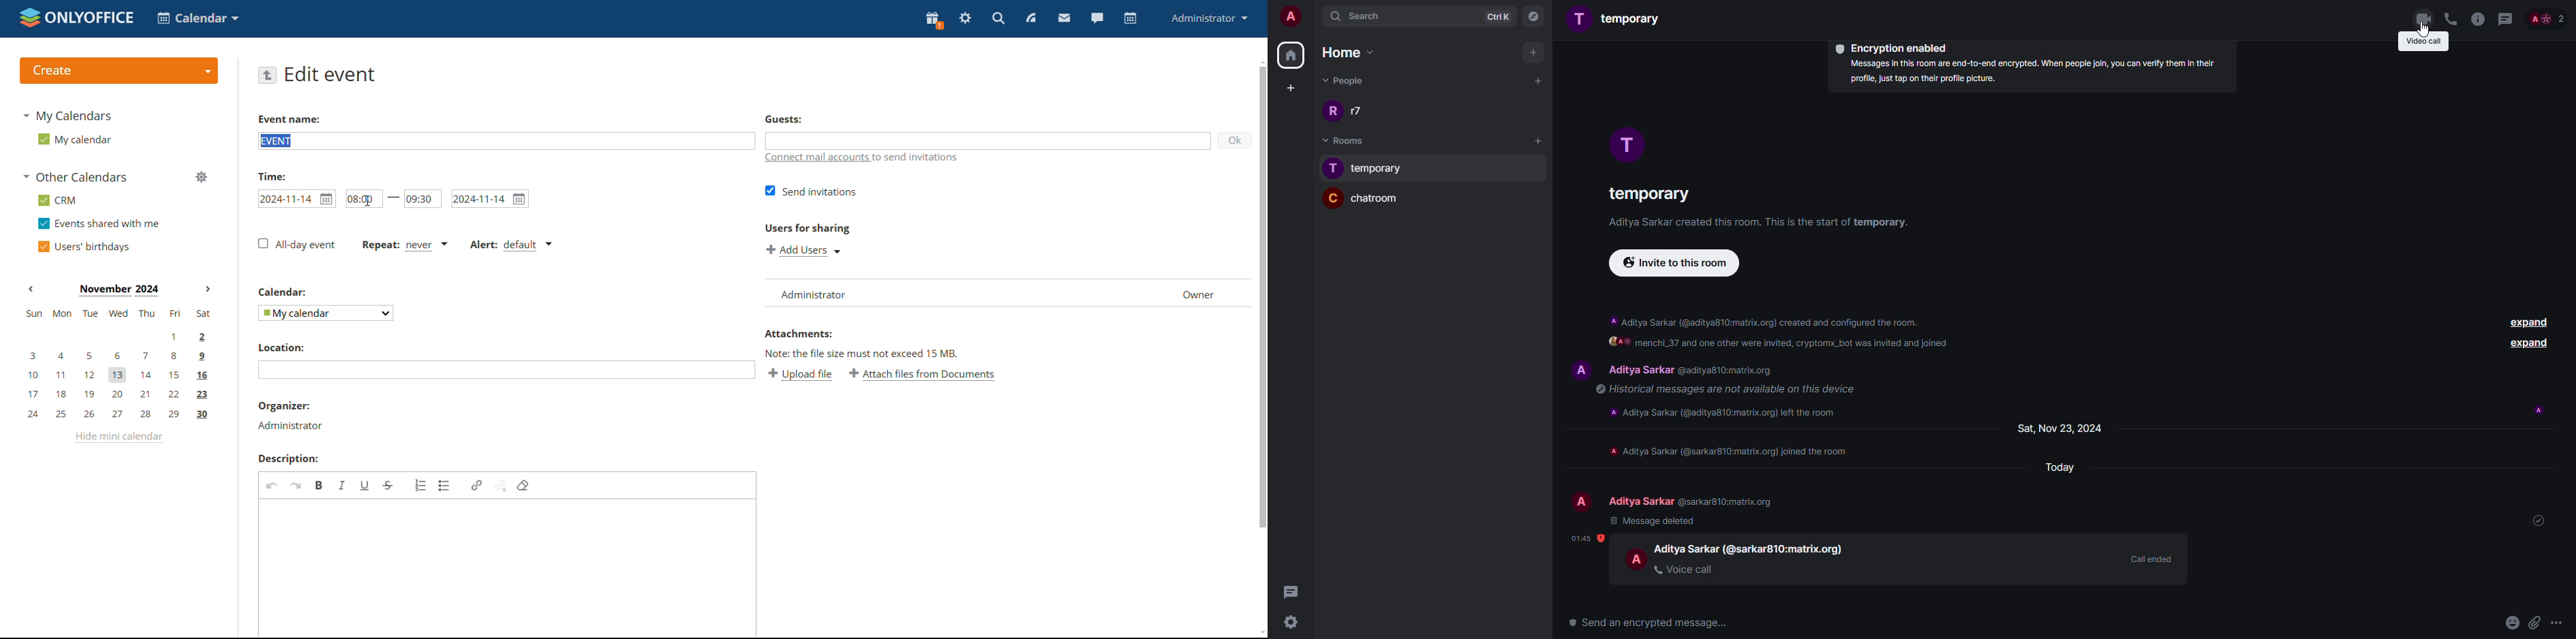 The image size is (2576, 644). What do you see at coordinates (370, 202) in the screenshot?
I see `cursor` at bounding box center [370, 202].